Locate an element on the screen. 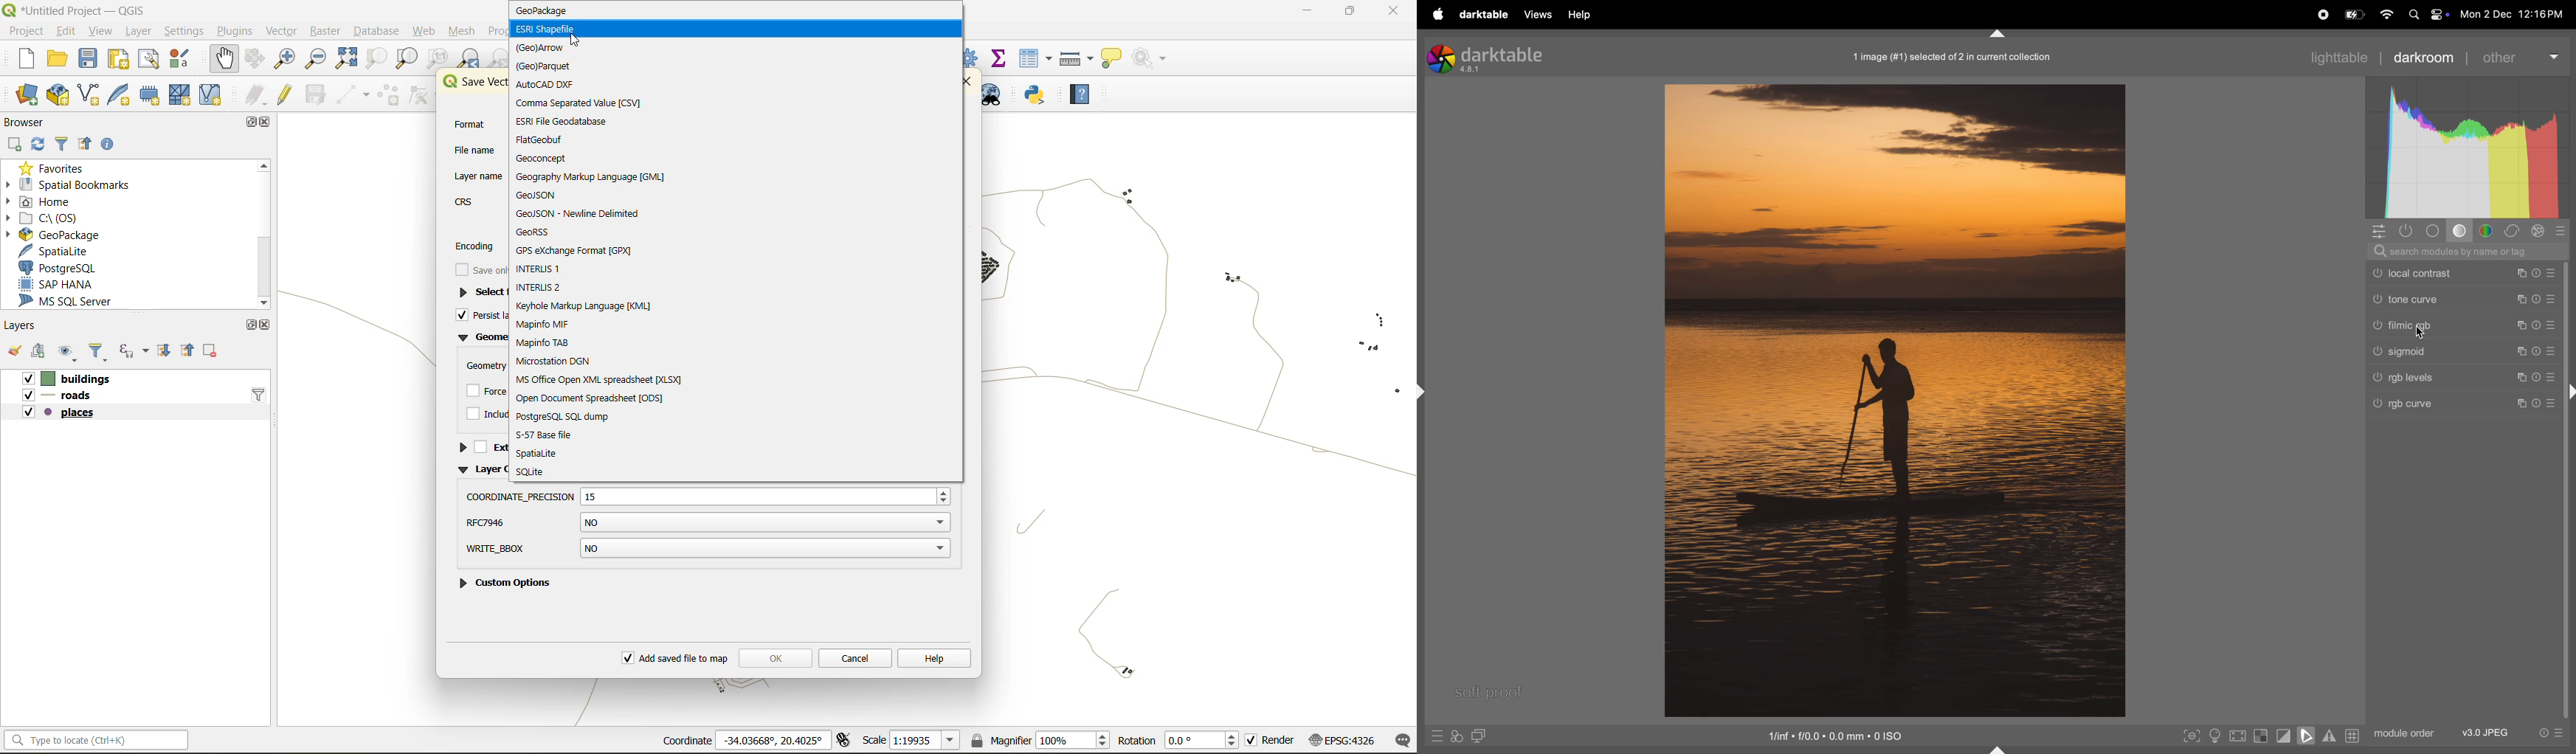 Image resolution: width=2576 pixels, height=756 pixels. add is located at coordinates (43, 353).